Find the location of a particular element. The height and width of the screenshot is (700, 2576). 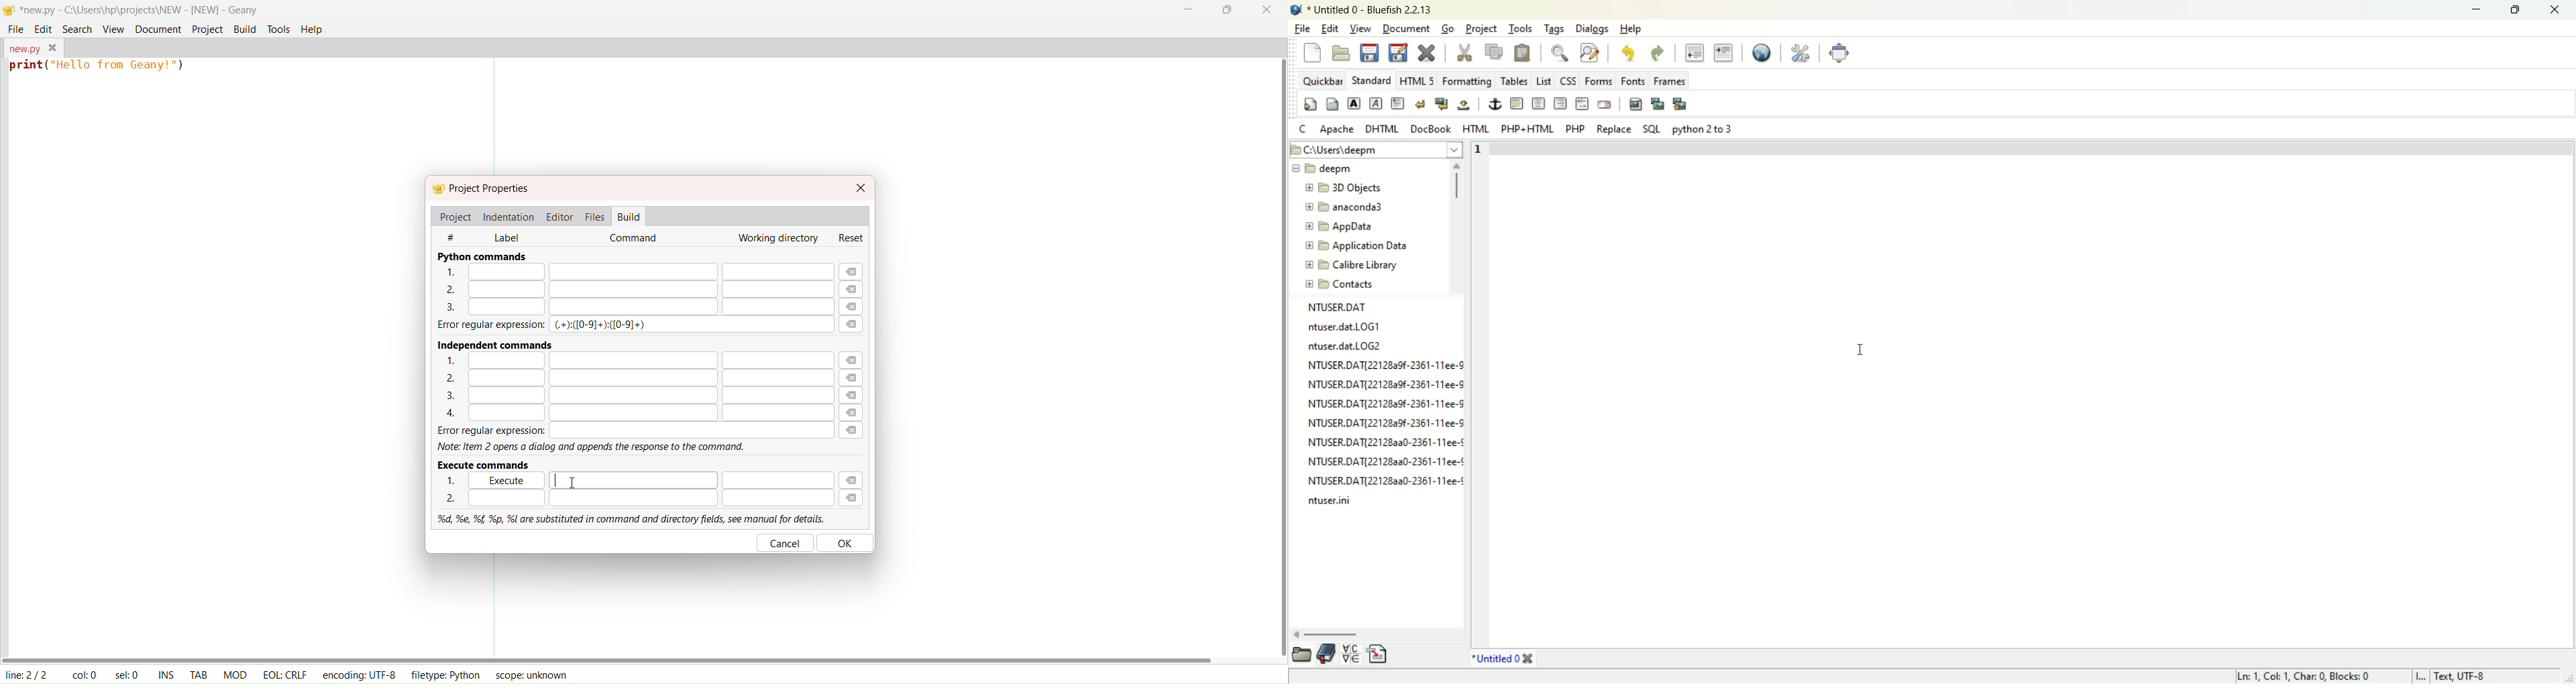

ok is located at coordinates (848, 542).